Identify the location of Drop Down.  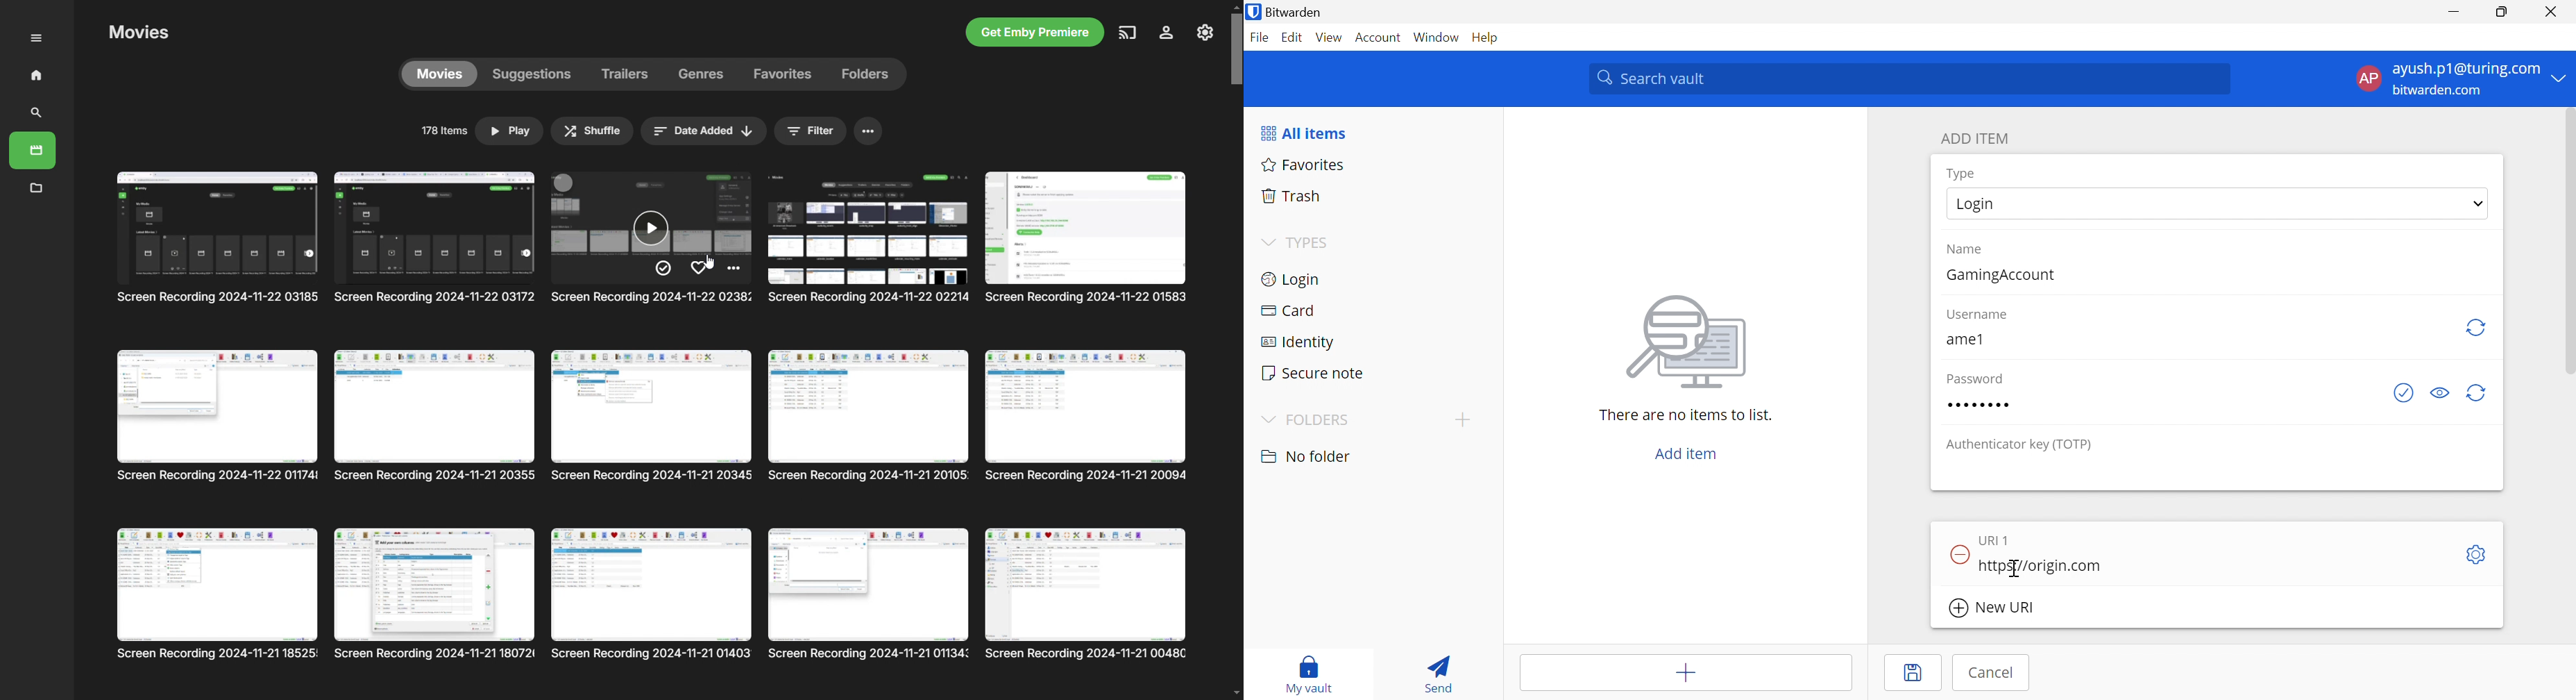
(1267, 242).